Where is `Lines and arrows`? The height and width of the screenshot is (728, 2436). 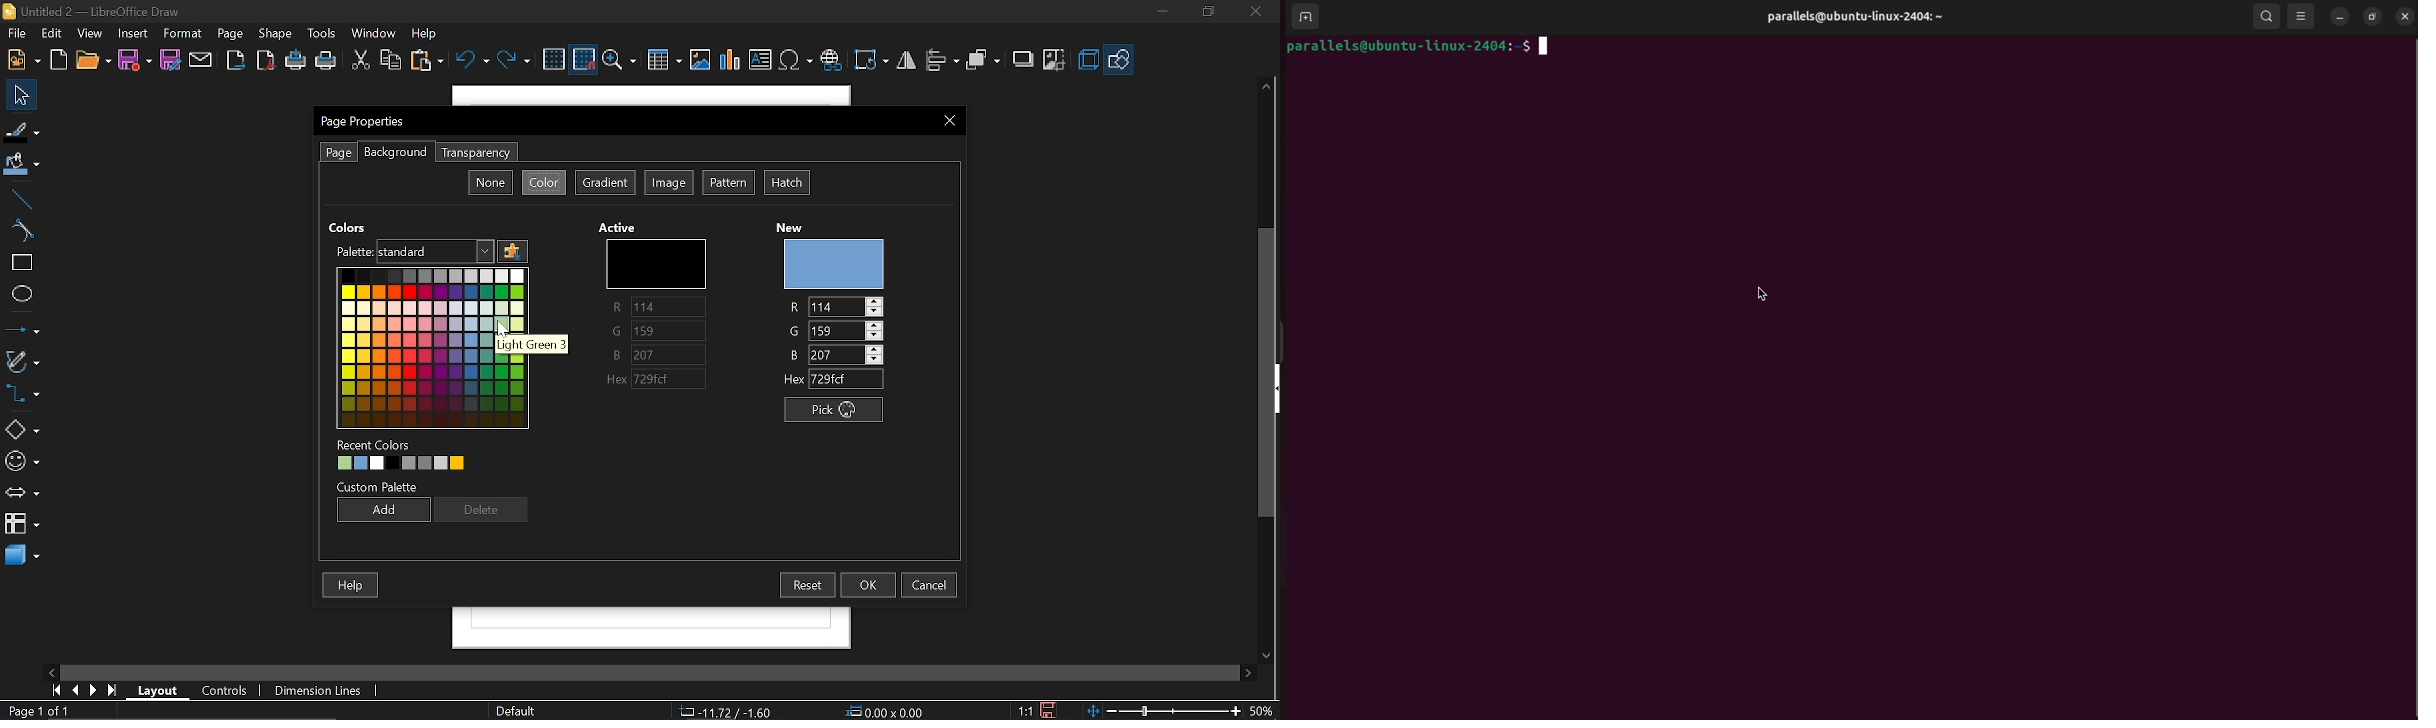 Lines and arrows is located at coordinates (21, 329).